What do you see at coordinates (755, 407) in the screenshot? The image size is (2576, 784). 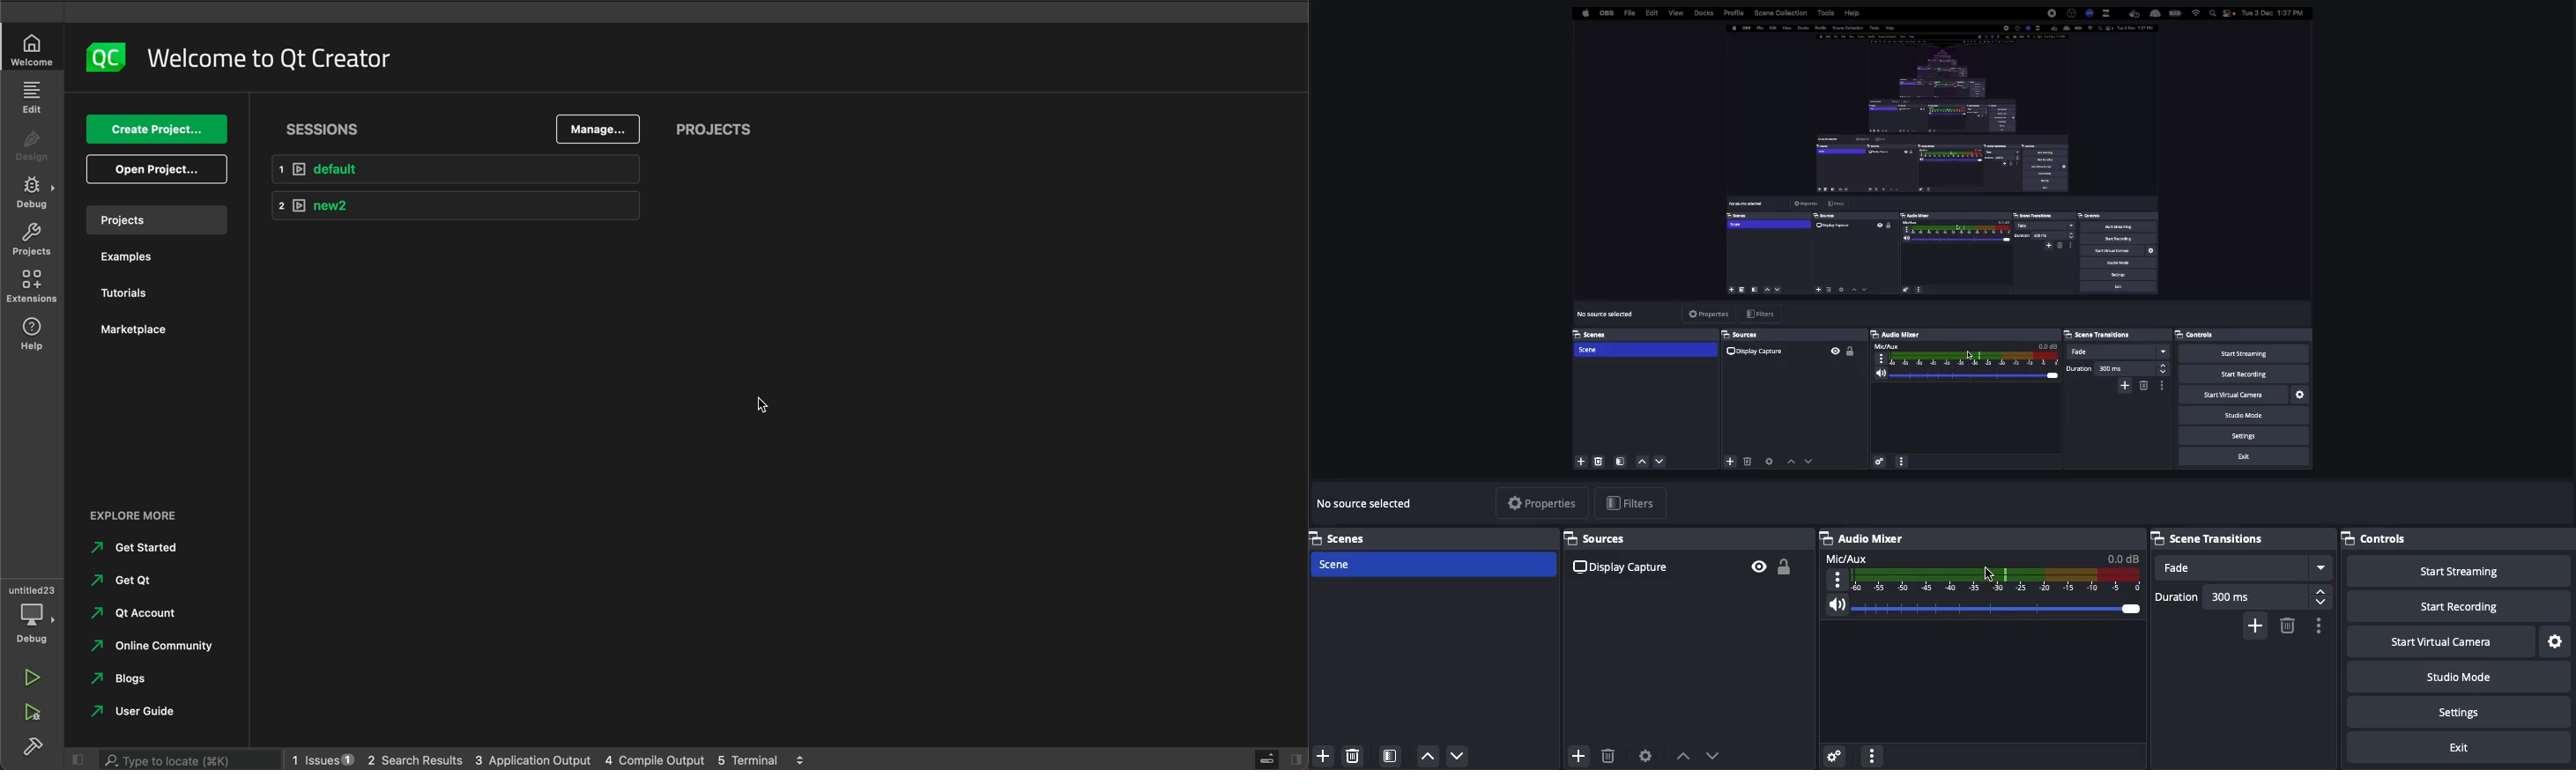 I see `cursor` at bounding box center [755, 407].